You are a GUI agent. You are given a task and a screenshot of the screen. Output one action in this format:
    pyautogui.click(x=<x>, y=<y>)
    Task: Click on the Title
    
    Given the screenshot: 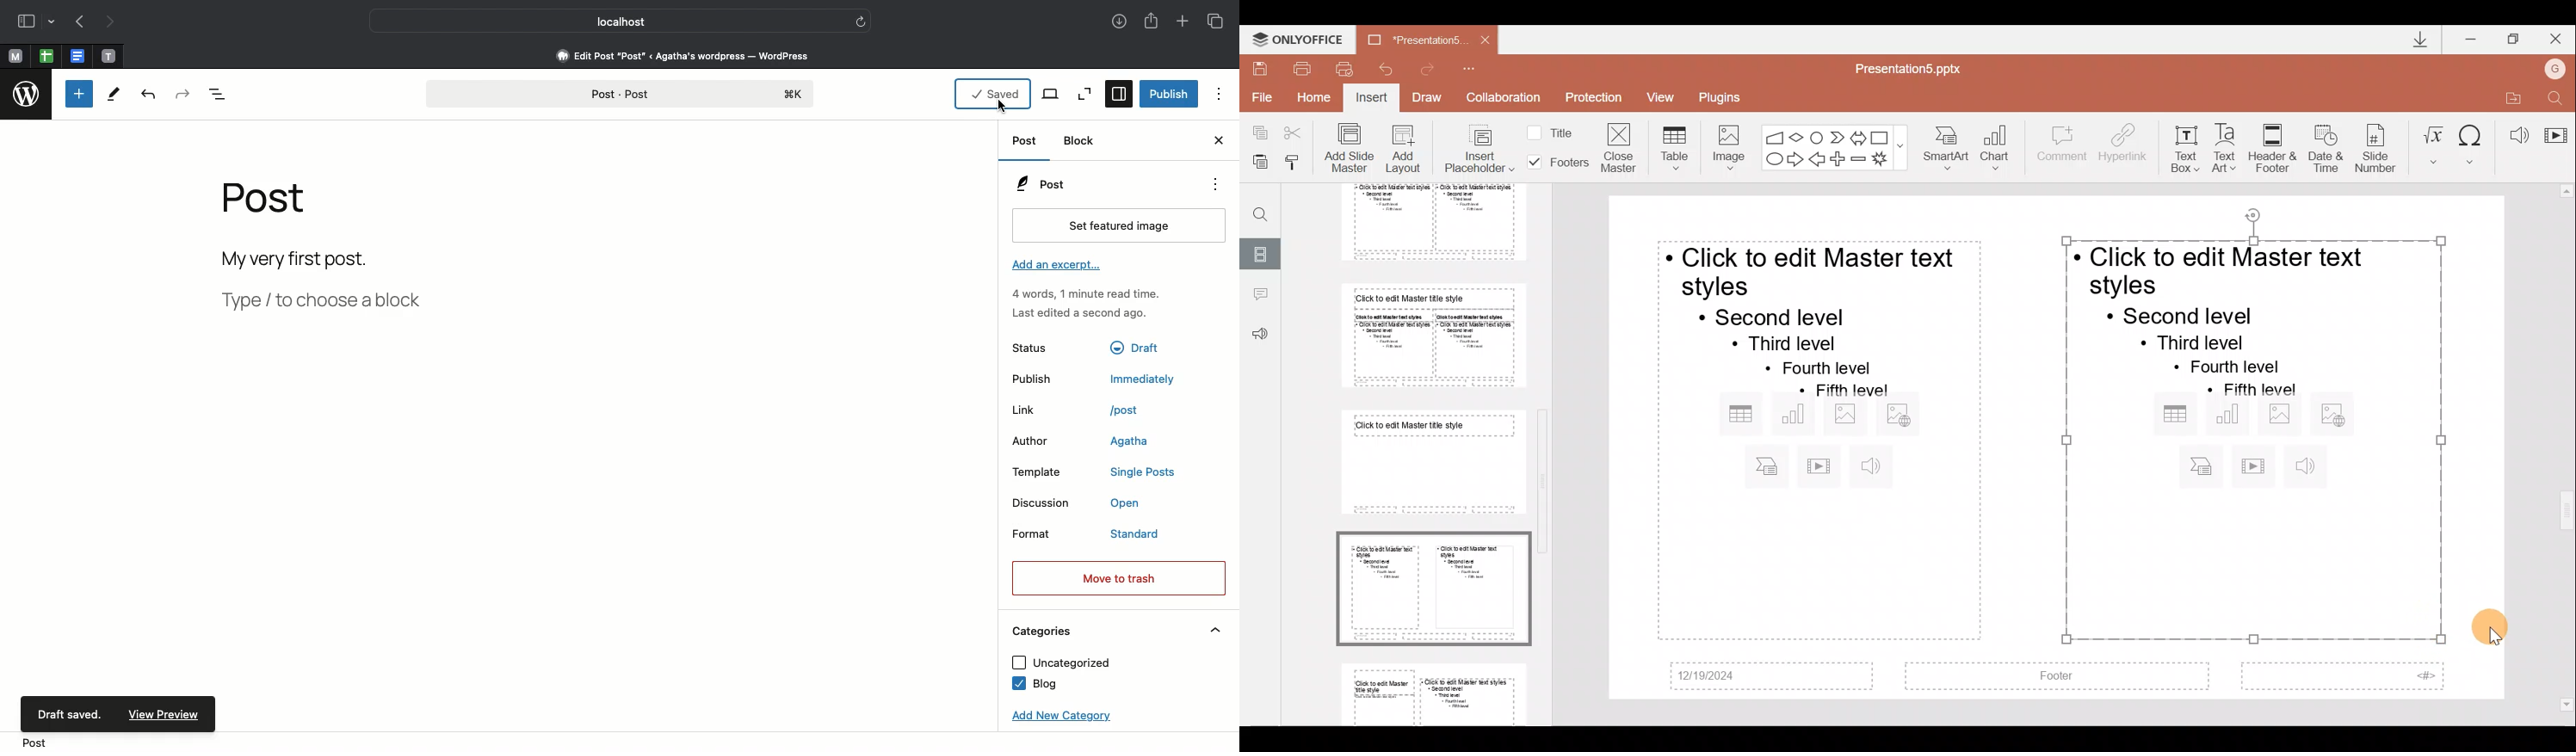 What is the action you would take?
    pyautogui.click(x=1554, y=132)
    